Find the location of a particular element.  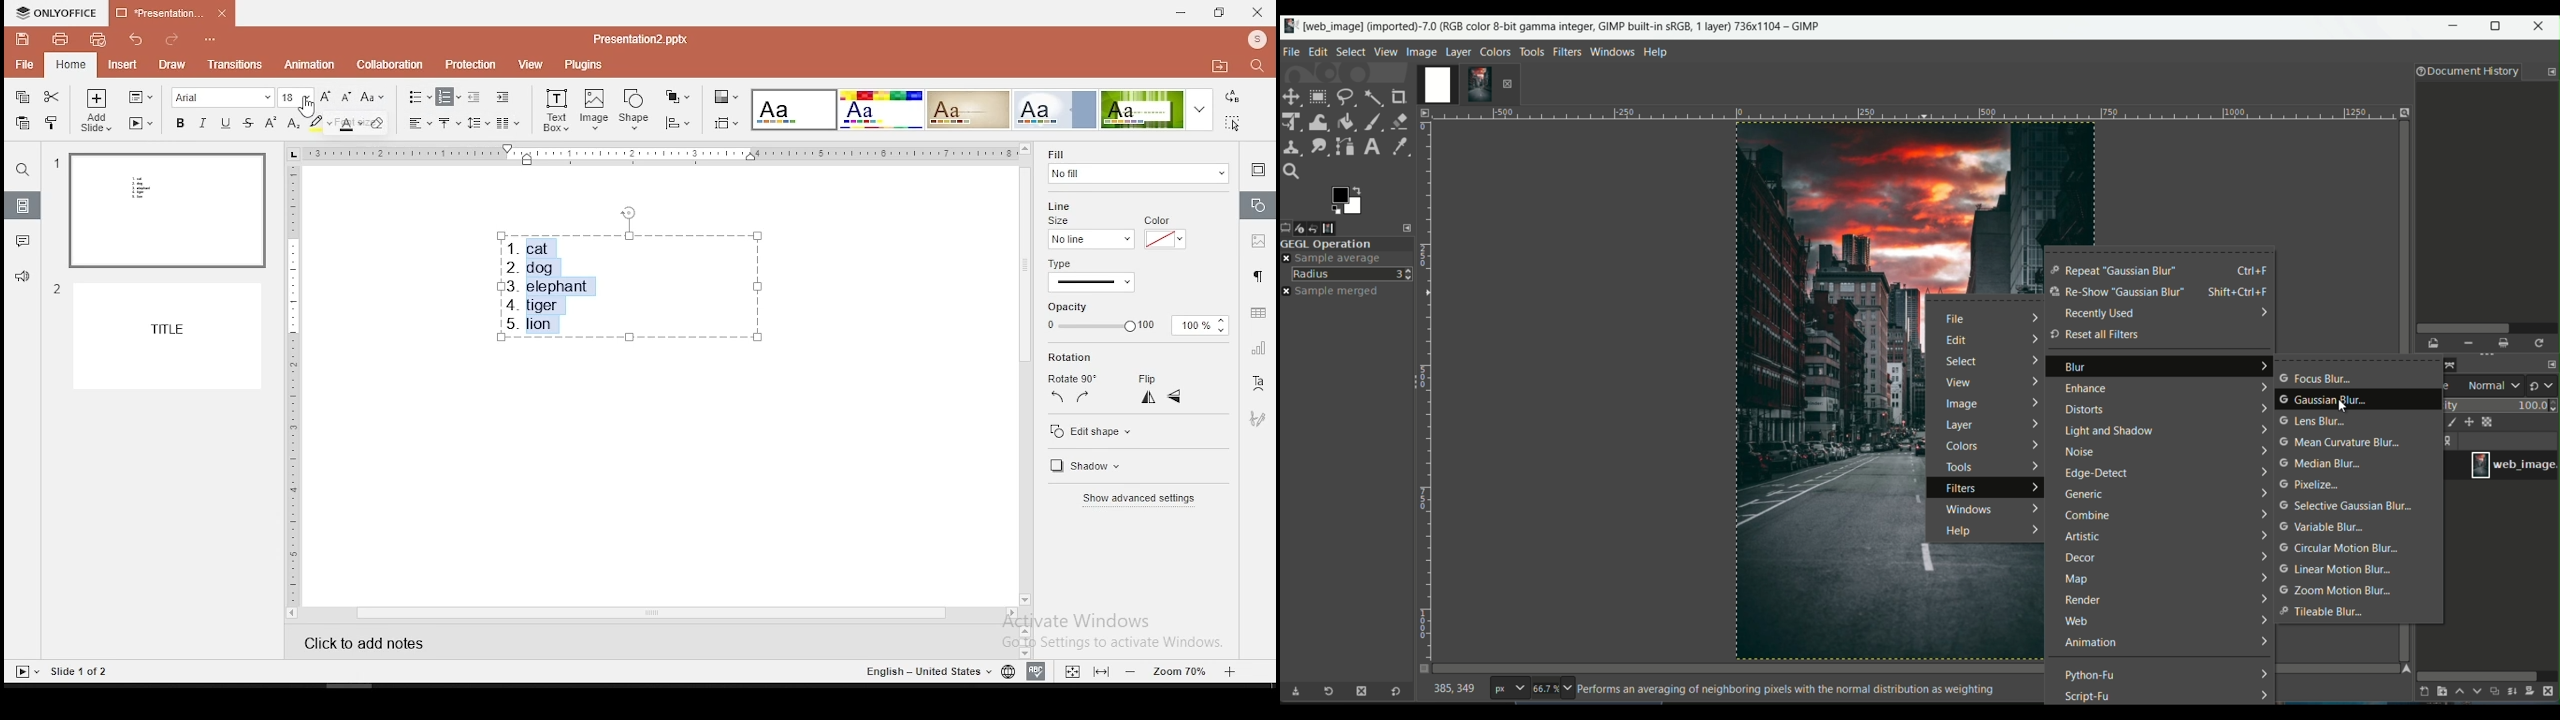

rotation is located at coordinates (1071, 358).